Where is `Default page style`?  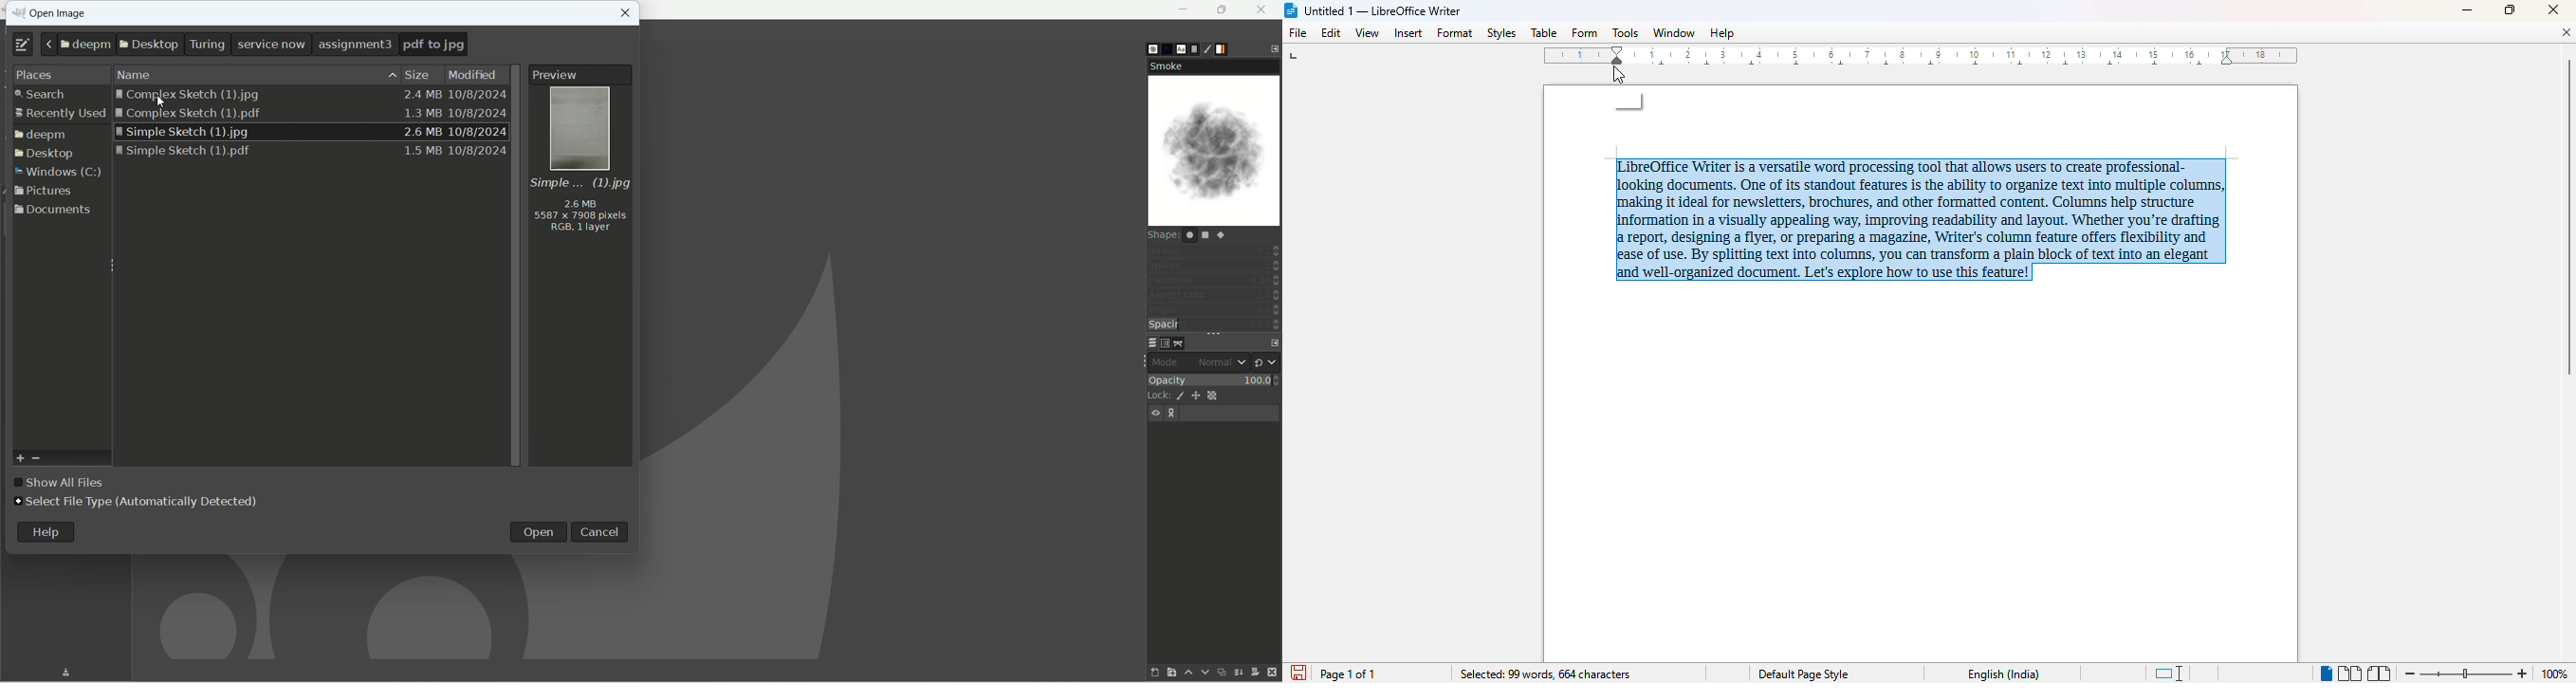
Default page style is located at coordinates (1807, 674).